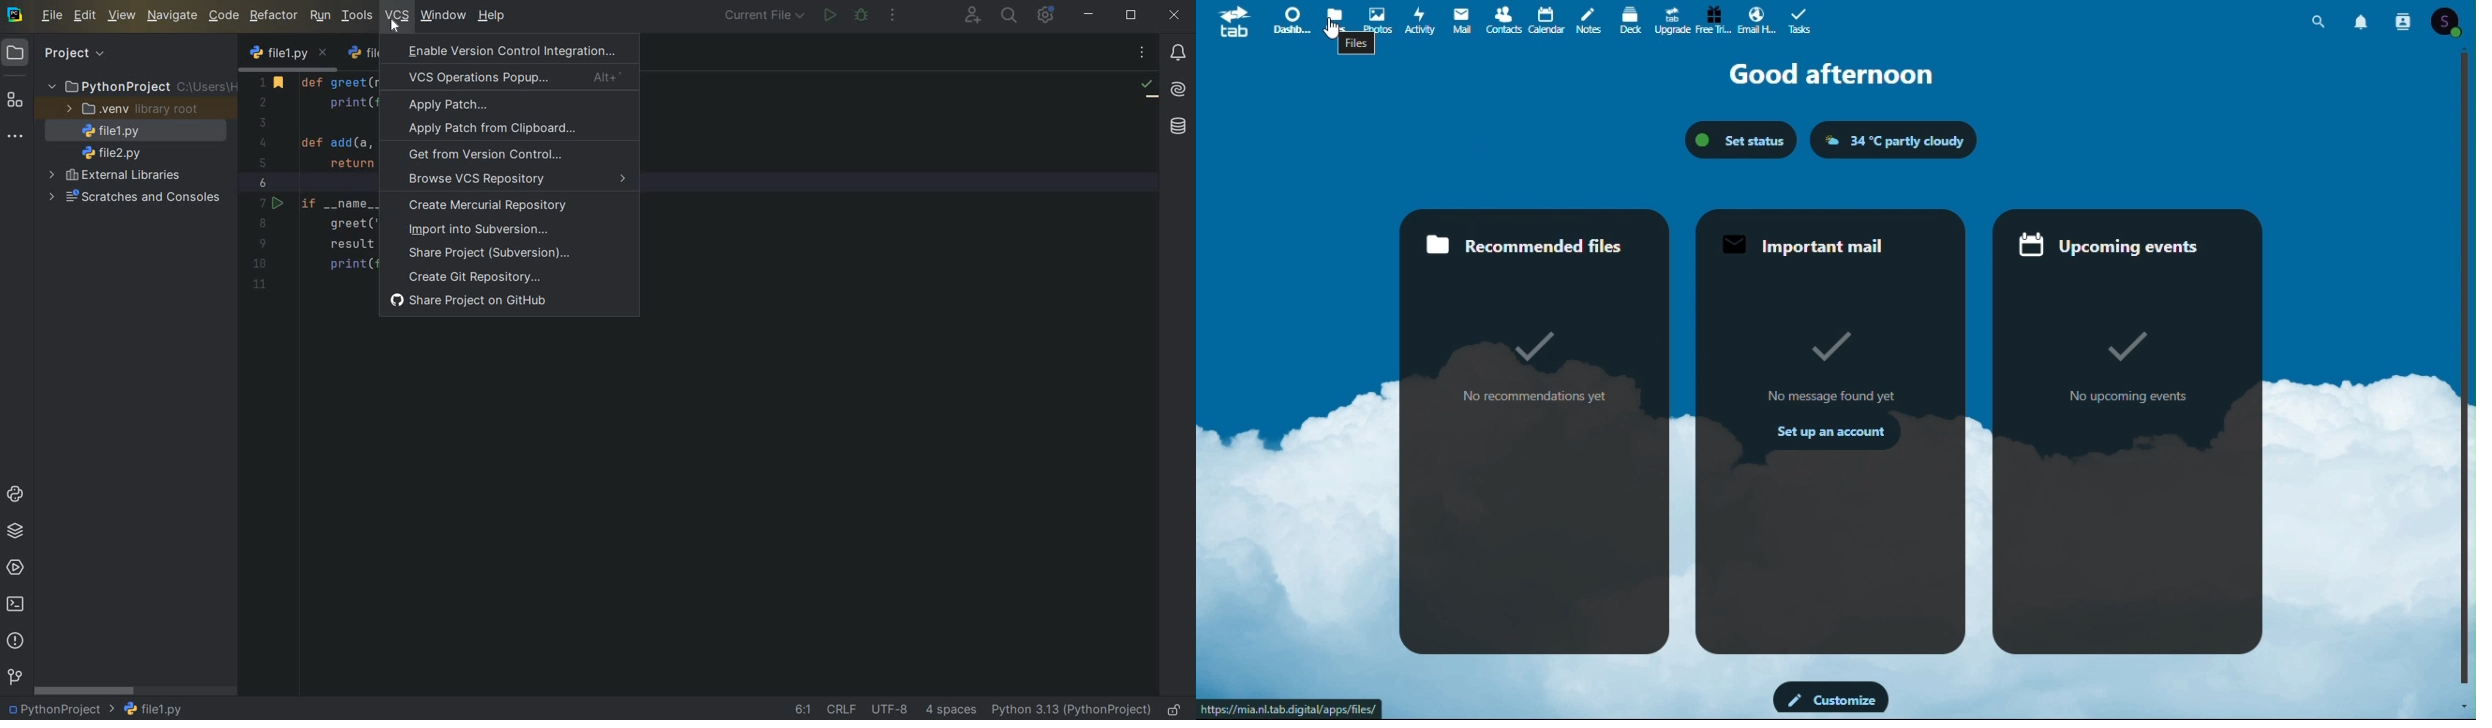 Image resolution: width=2492 pixels, height=728 pixels. Describe the element at coordinates (1631, 19) in the screenshot. I see `deck` at that location.